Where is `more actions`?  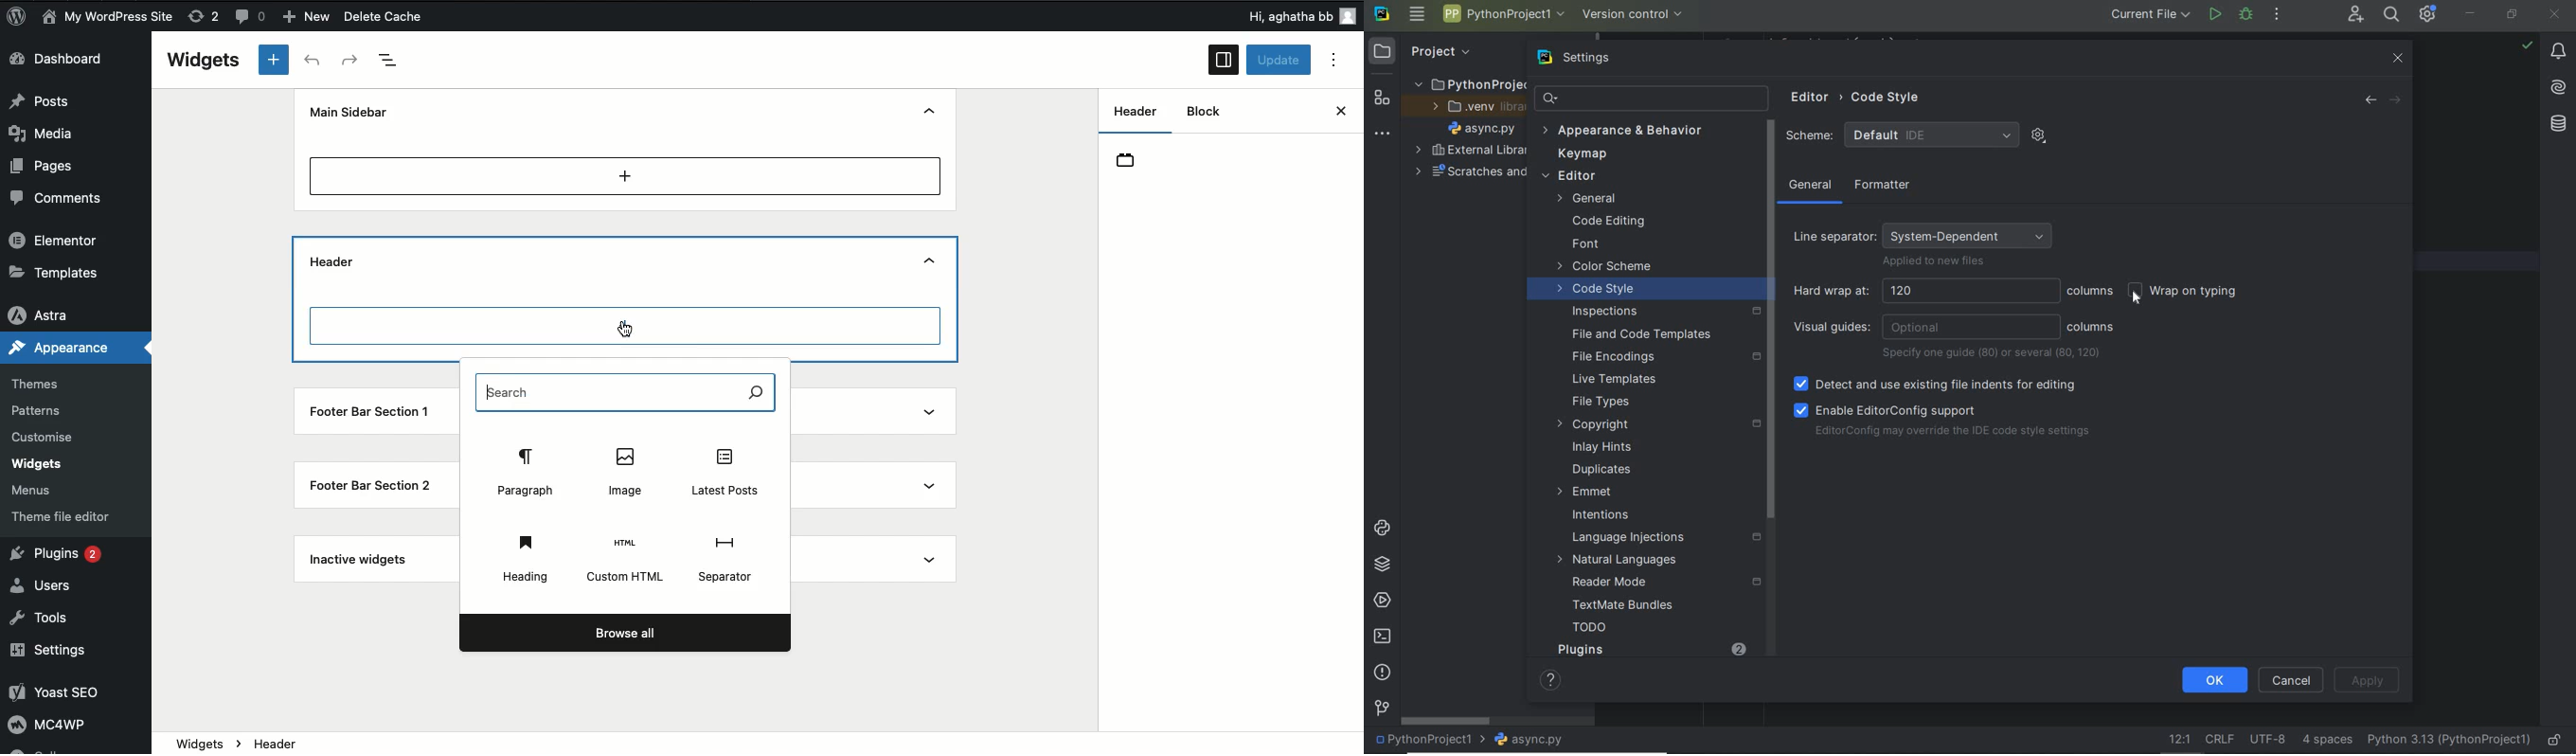
more actions is located at coordinates (2278, 16).